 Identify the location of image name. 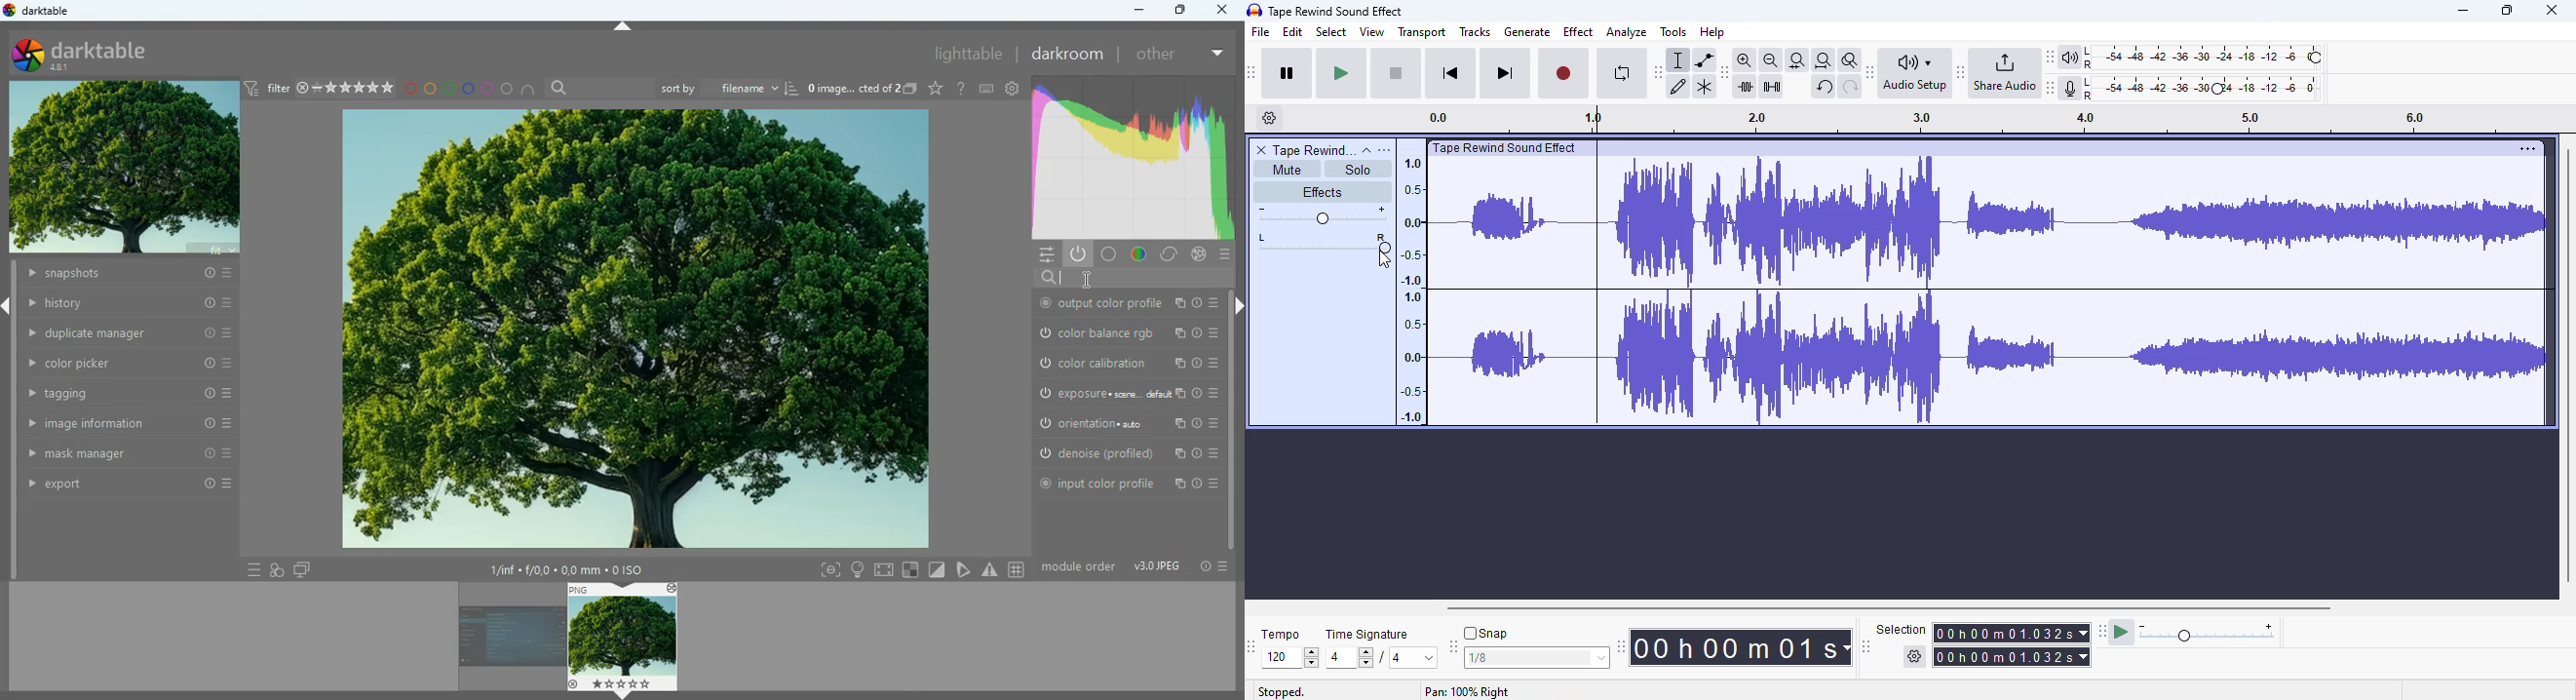
(854, 88).